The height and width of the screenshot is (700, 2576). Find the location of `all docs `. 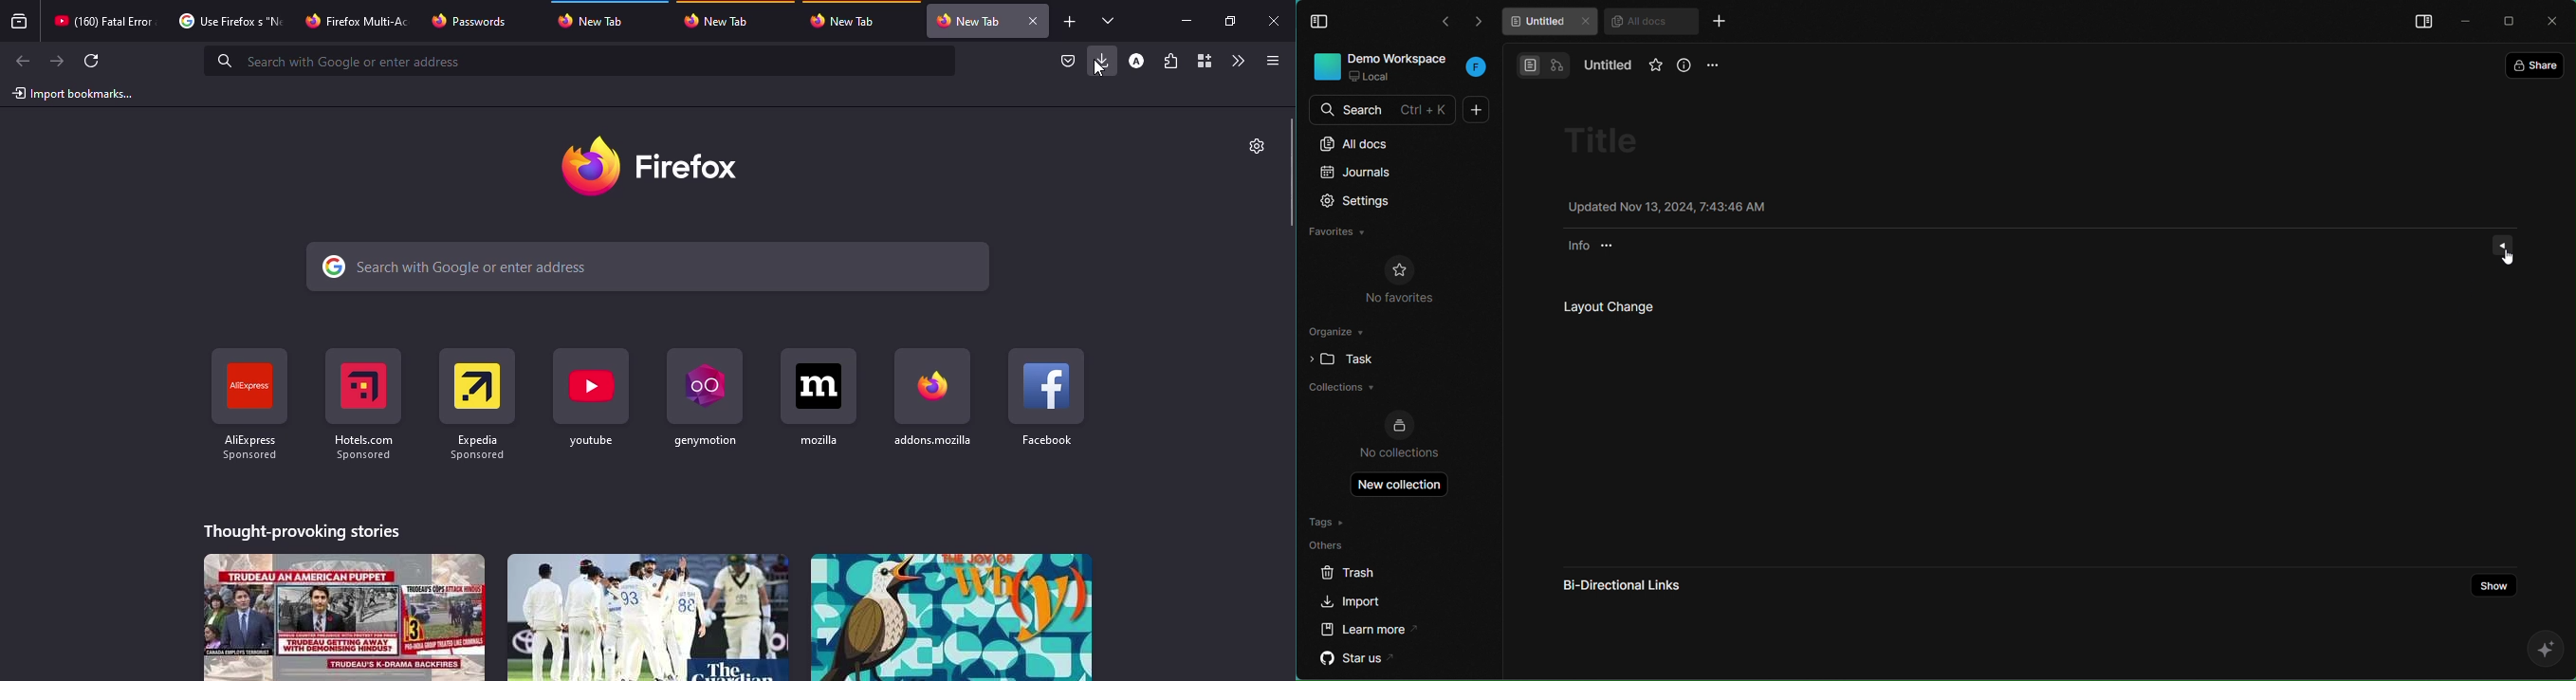

all docs  is located at coordinates (1368, 142).